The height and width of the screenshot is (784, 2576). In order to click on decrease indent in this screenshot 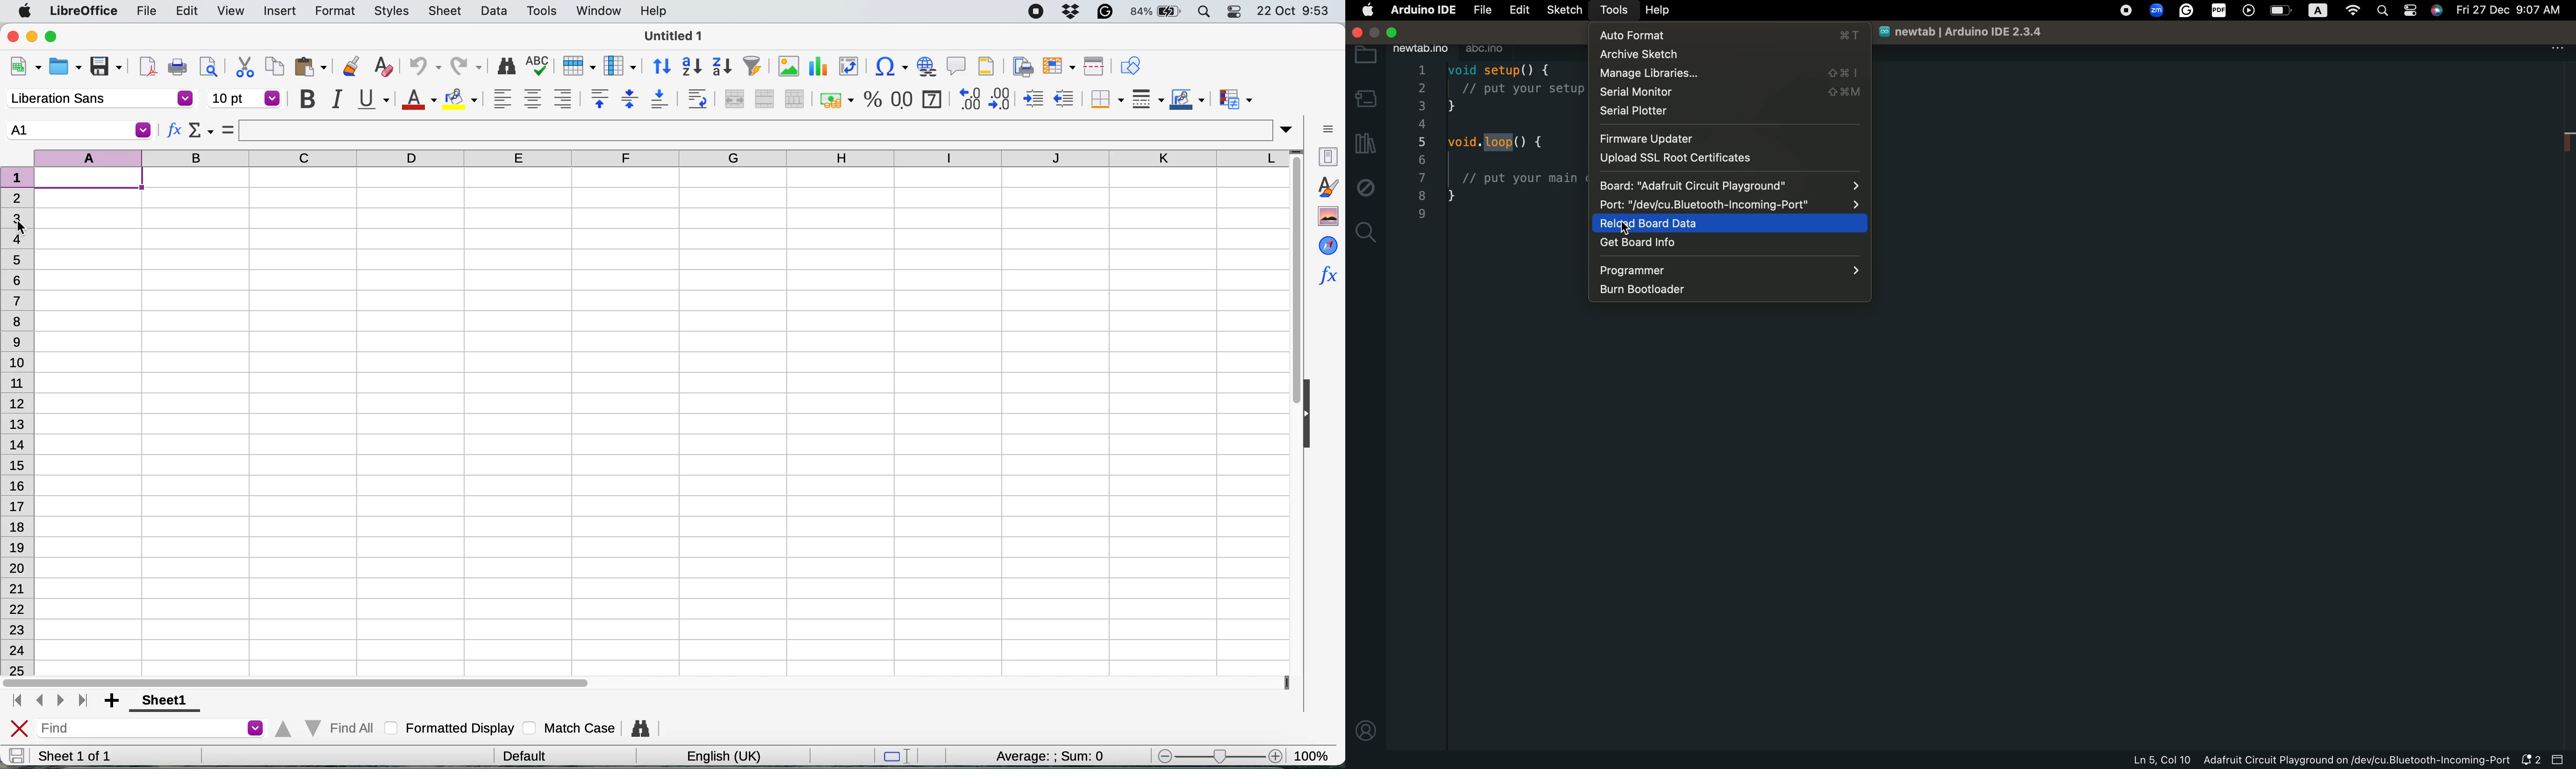, I will do `click(1066, 98)`.